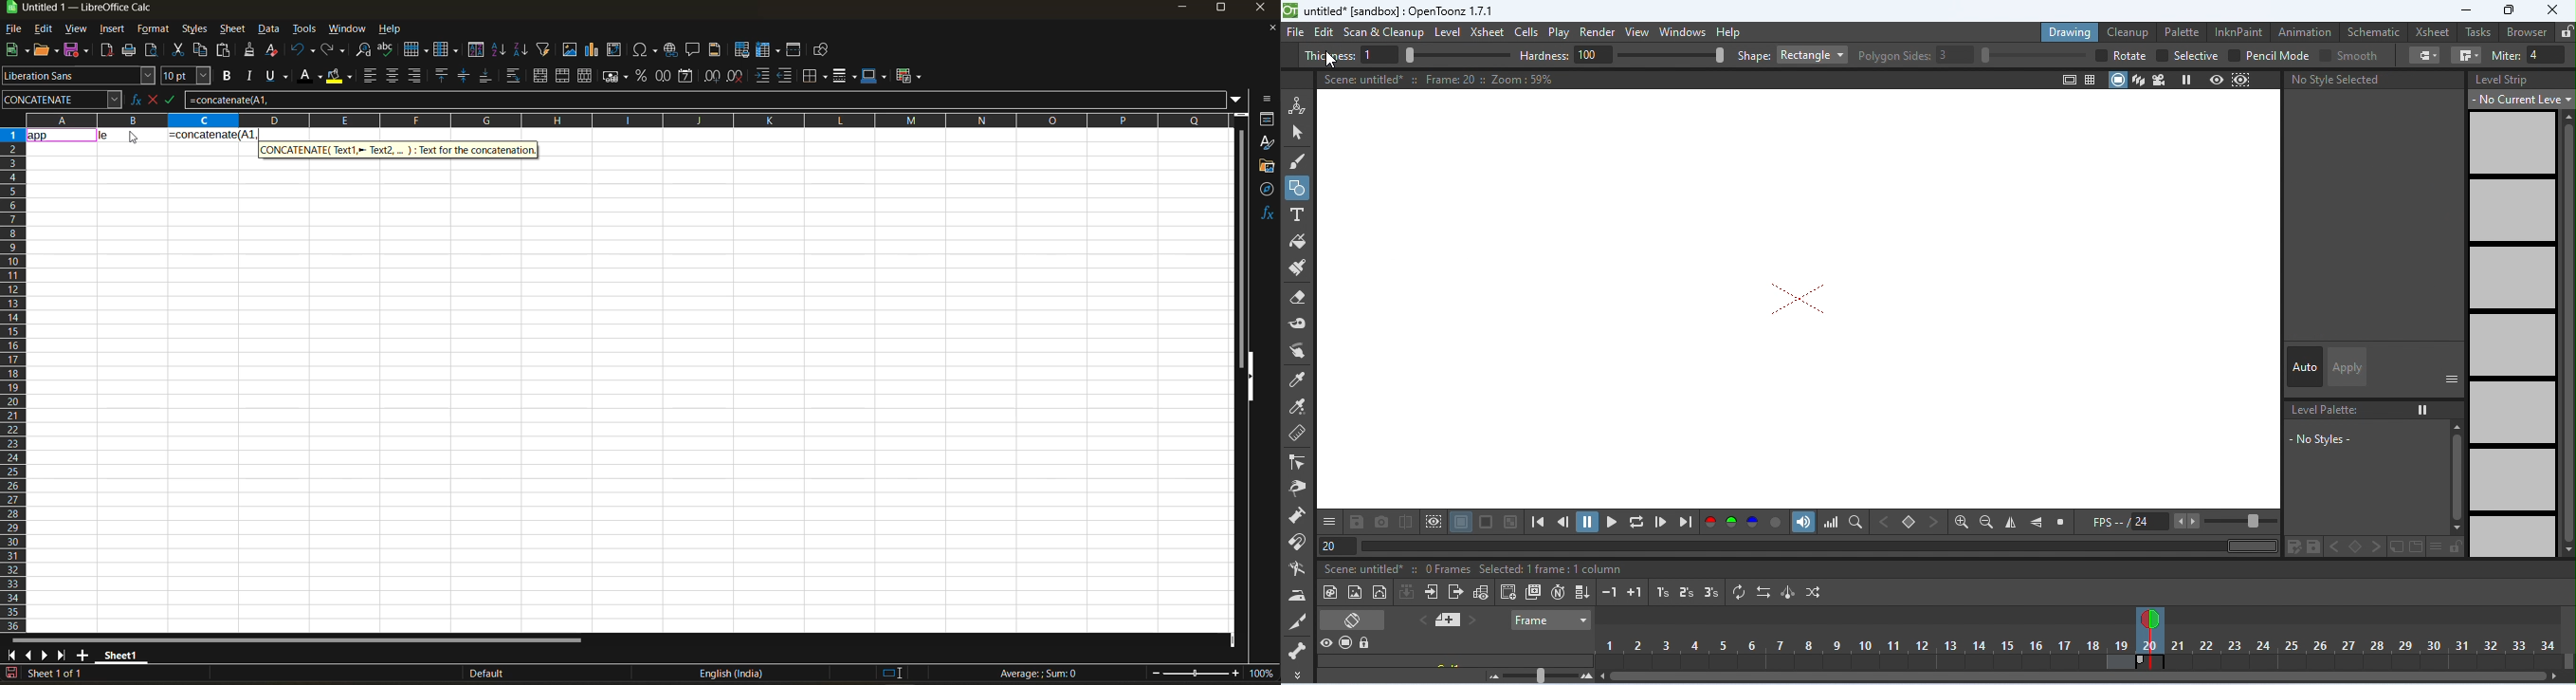  Describe the element at coordinates (544, 48) in the screenshot. I see `autofilter` at that location.